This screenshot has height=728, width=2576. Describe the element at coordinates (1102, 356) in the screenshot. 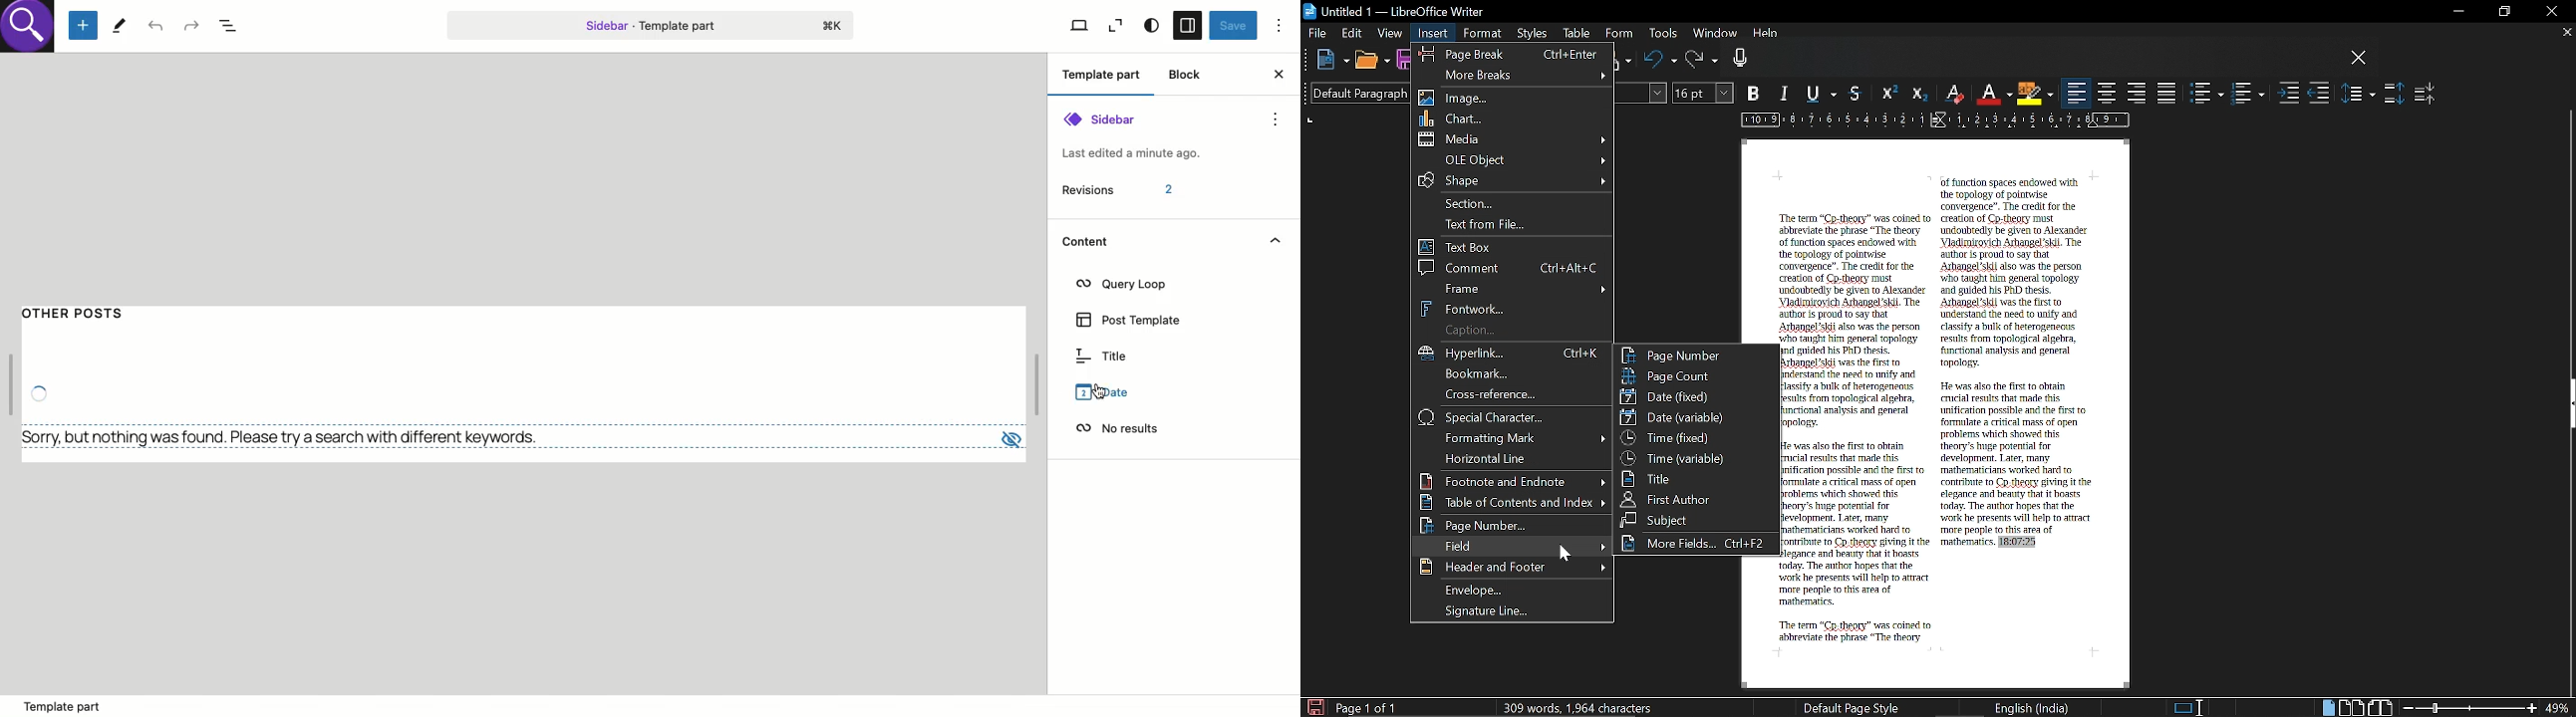

I see `Title ` at that location.